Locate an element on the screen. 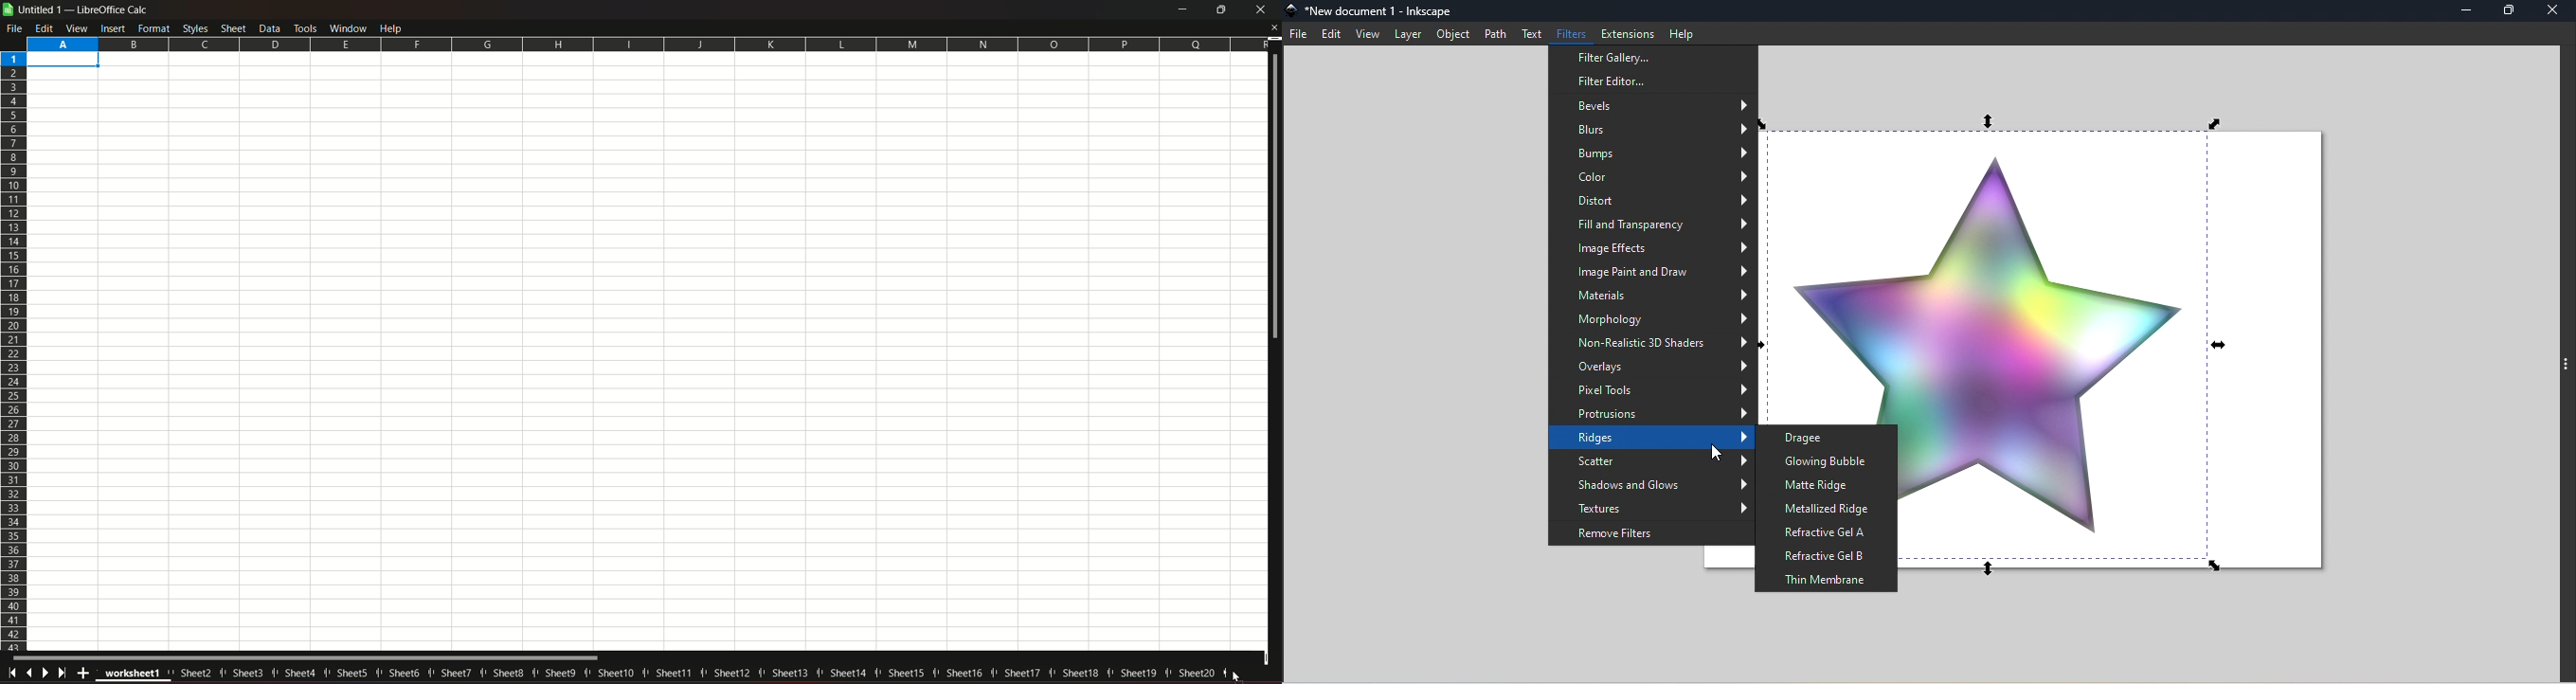  next sheet is located at coordinates (47, 672).